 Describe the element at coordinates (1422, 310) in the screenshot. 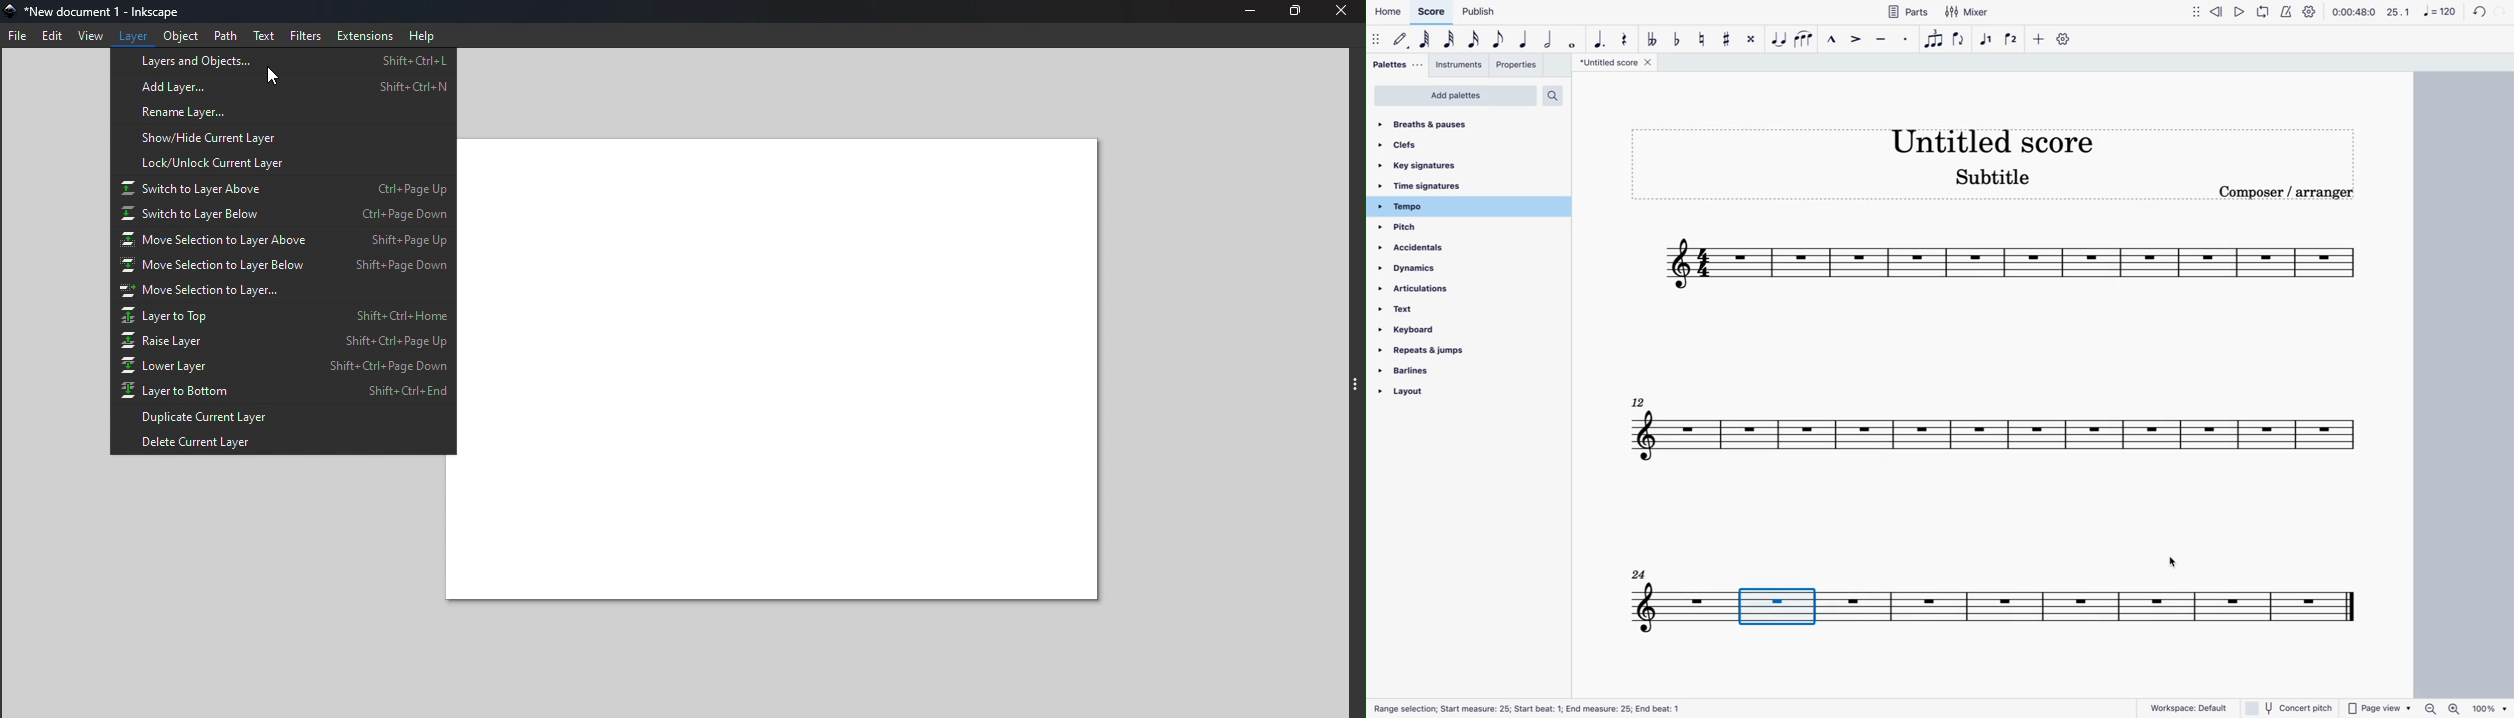

I see `text` at that location.